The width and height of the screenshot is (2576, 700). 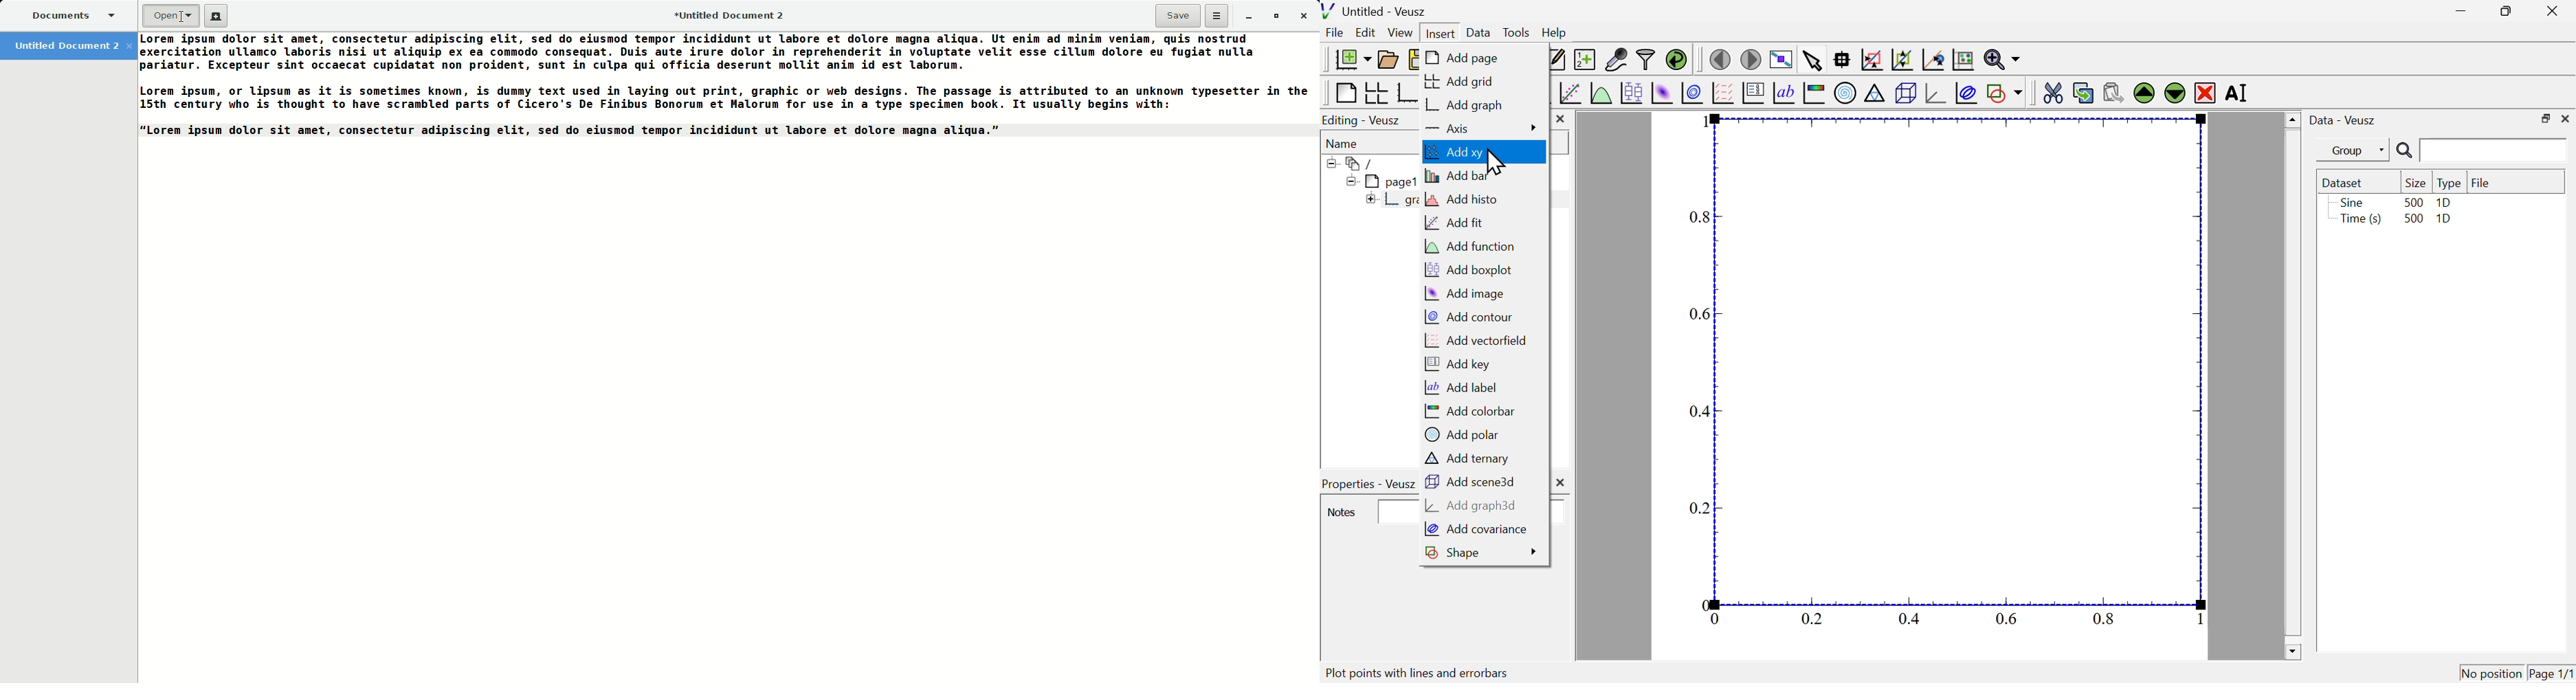 I want to click on cursor, so click(x=1495, y=161).